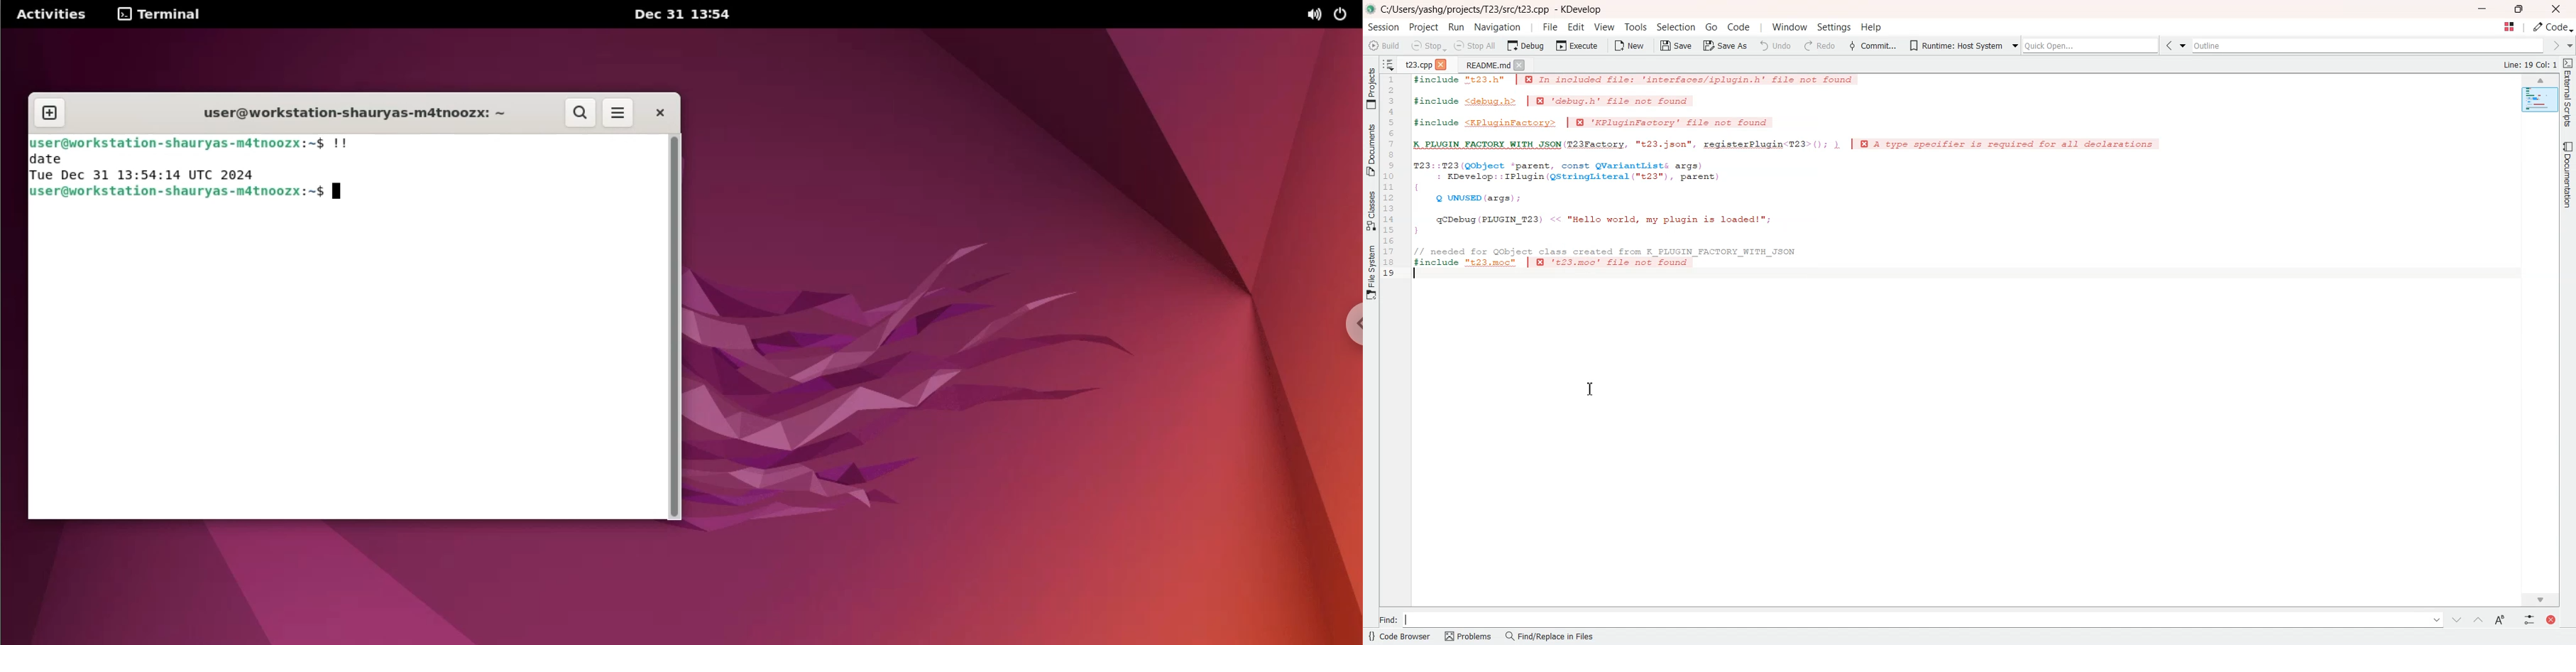 The image size is (2576, 672). What do you see at coordinates (1525, 46) in the screenshot?
I see `Debug` at bounding box center [1525, 46].